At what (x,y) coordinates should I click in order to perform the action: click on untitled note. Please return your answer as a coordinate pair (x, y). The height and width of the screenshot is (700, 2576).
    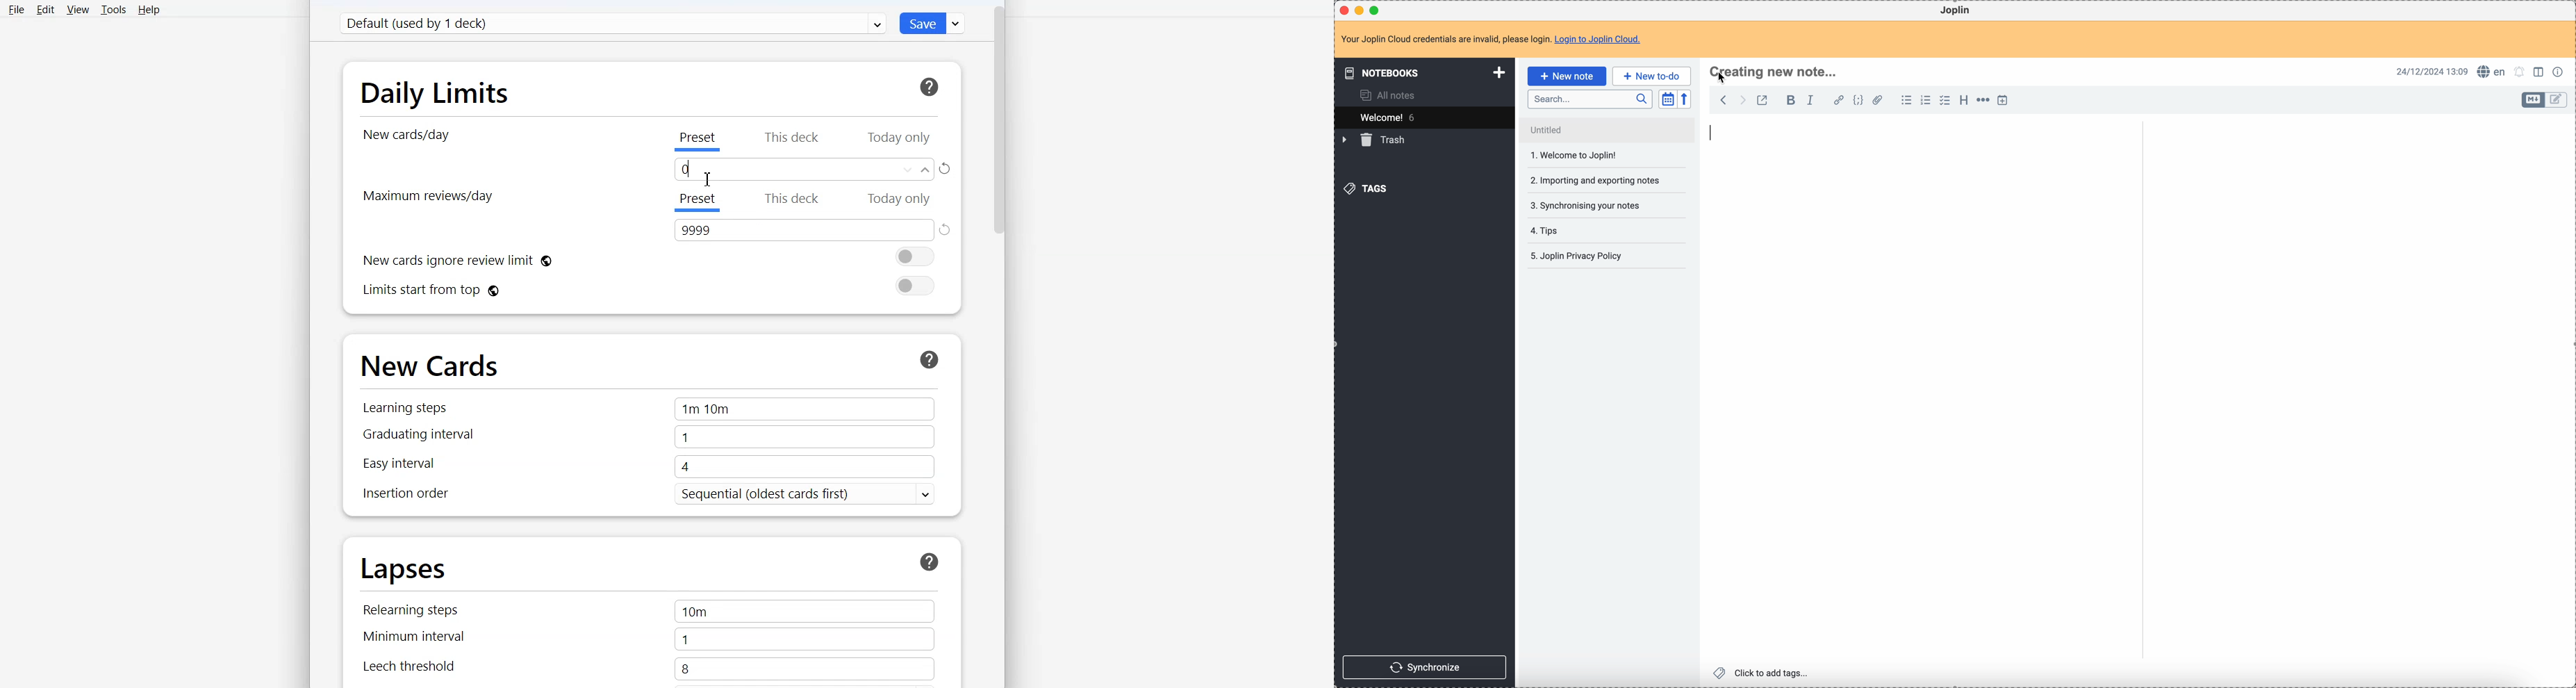
    Looking at the image, I should click on (1607, 129).